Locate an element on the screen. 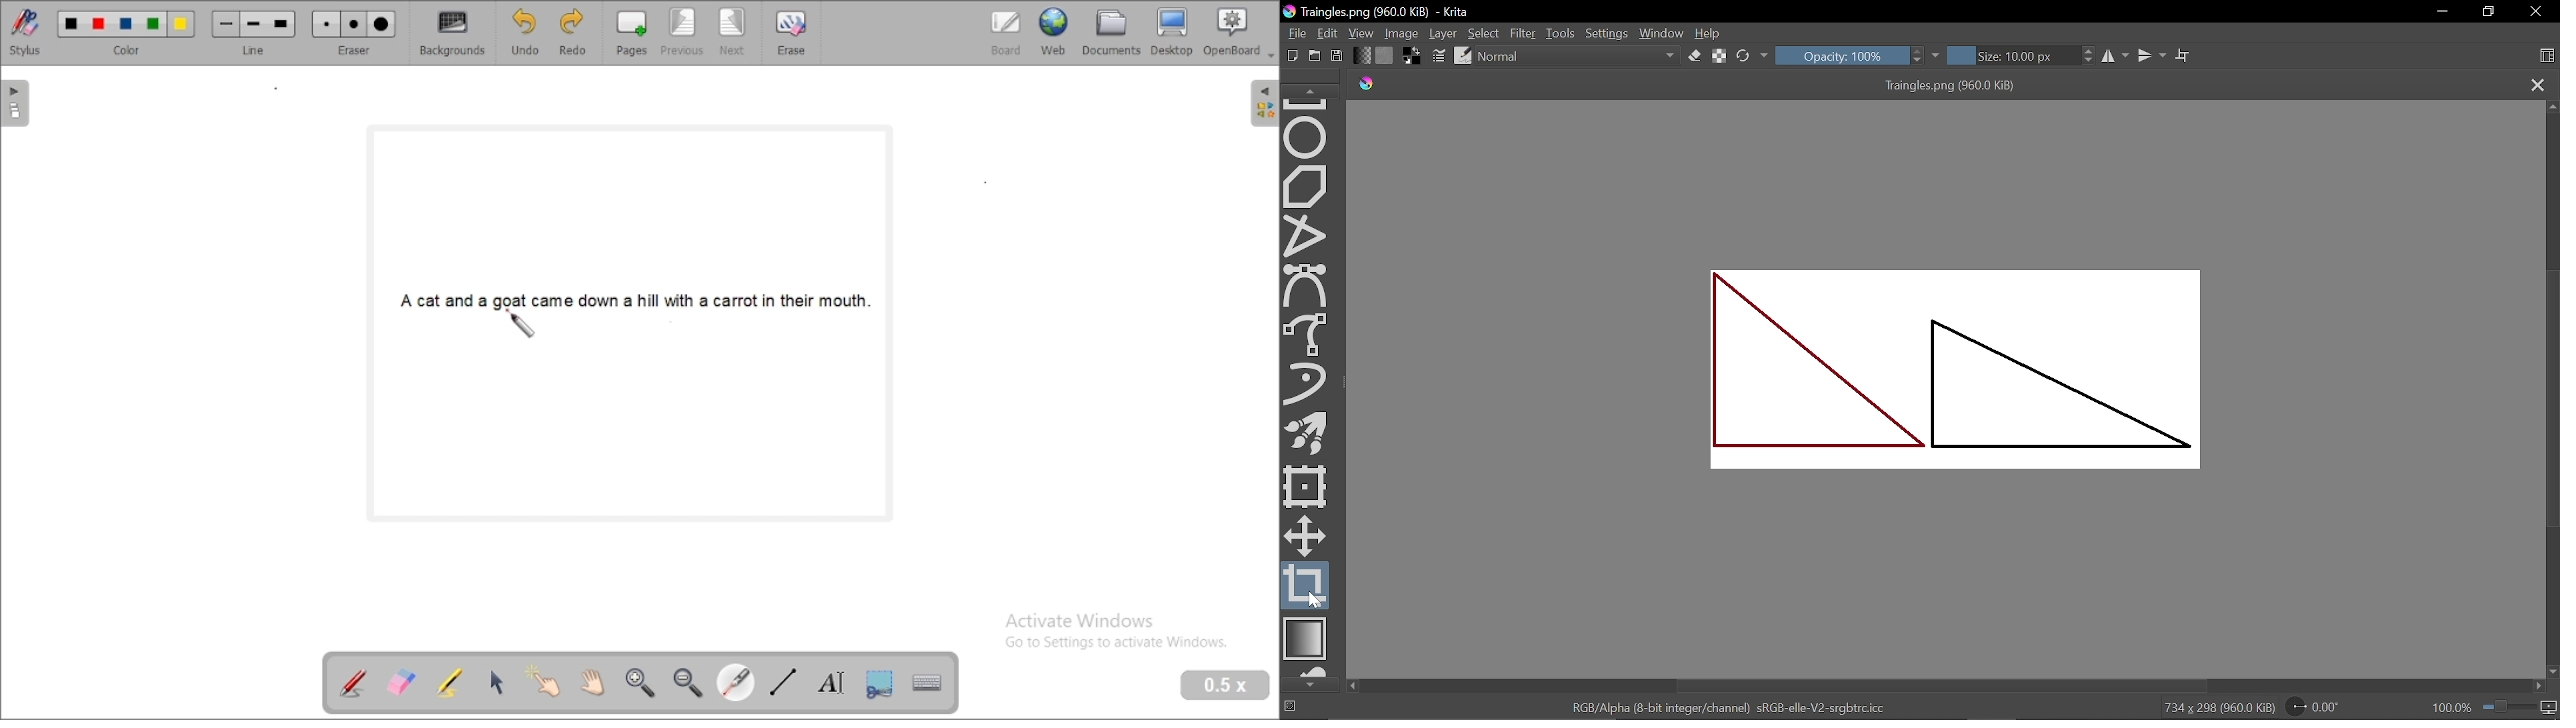 Image resolution: width=2576 pixels, height=728 pixels. Opacity: 100% is located at coordinates (1841, 55).